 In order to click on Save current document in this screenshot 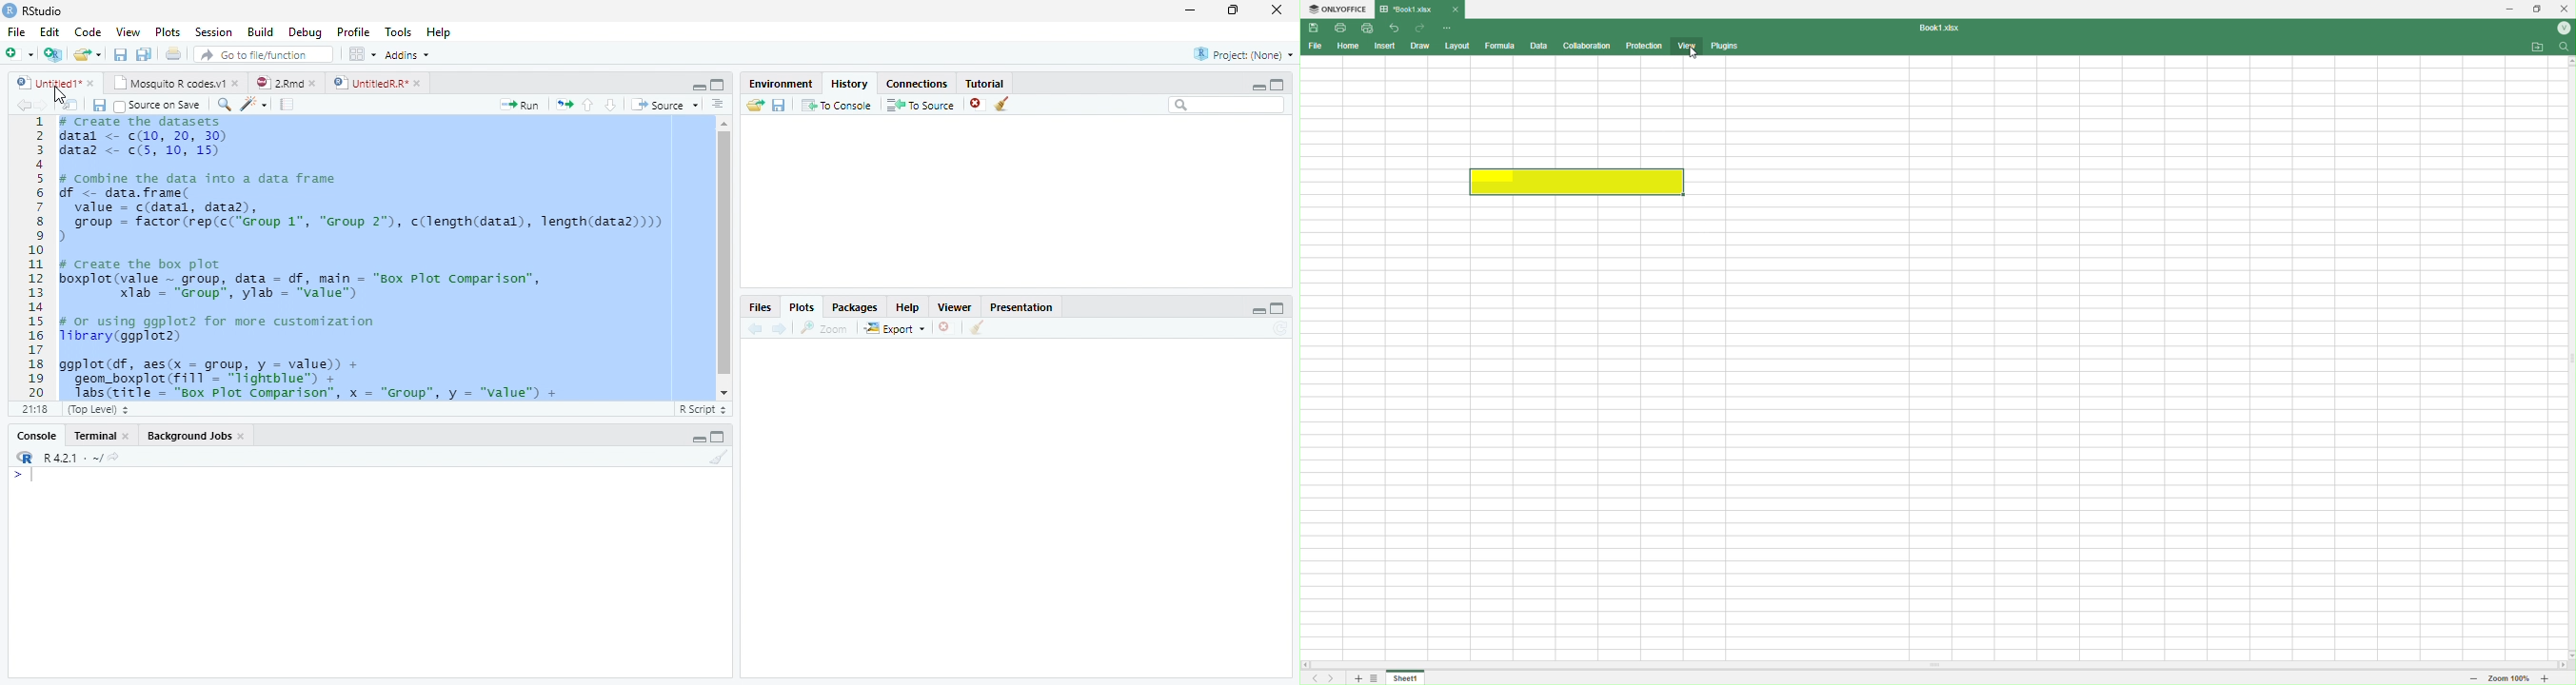, I will do `click(98, 105)`.